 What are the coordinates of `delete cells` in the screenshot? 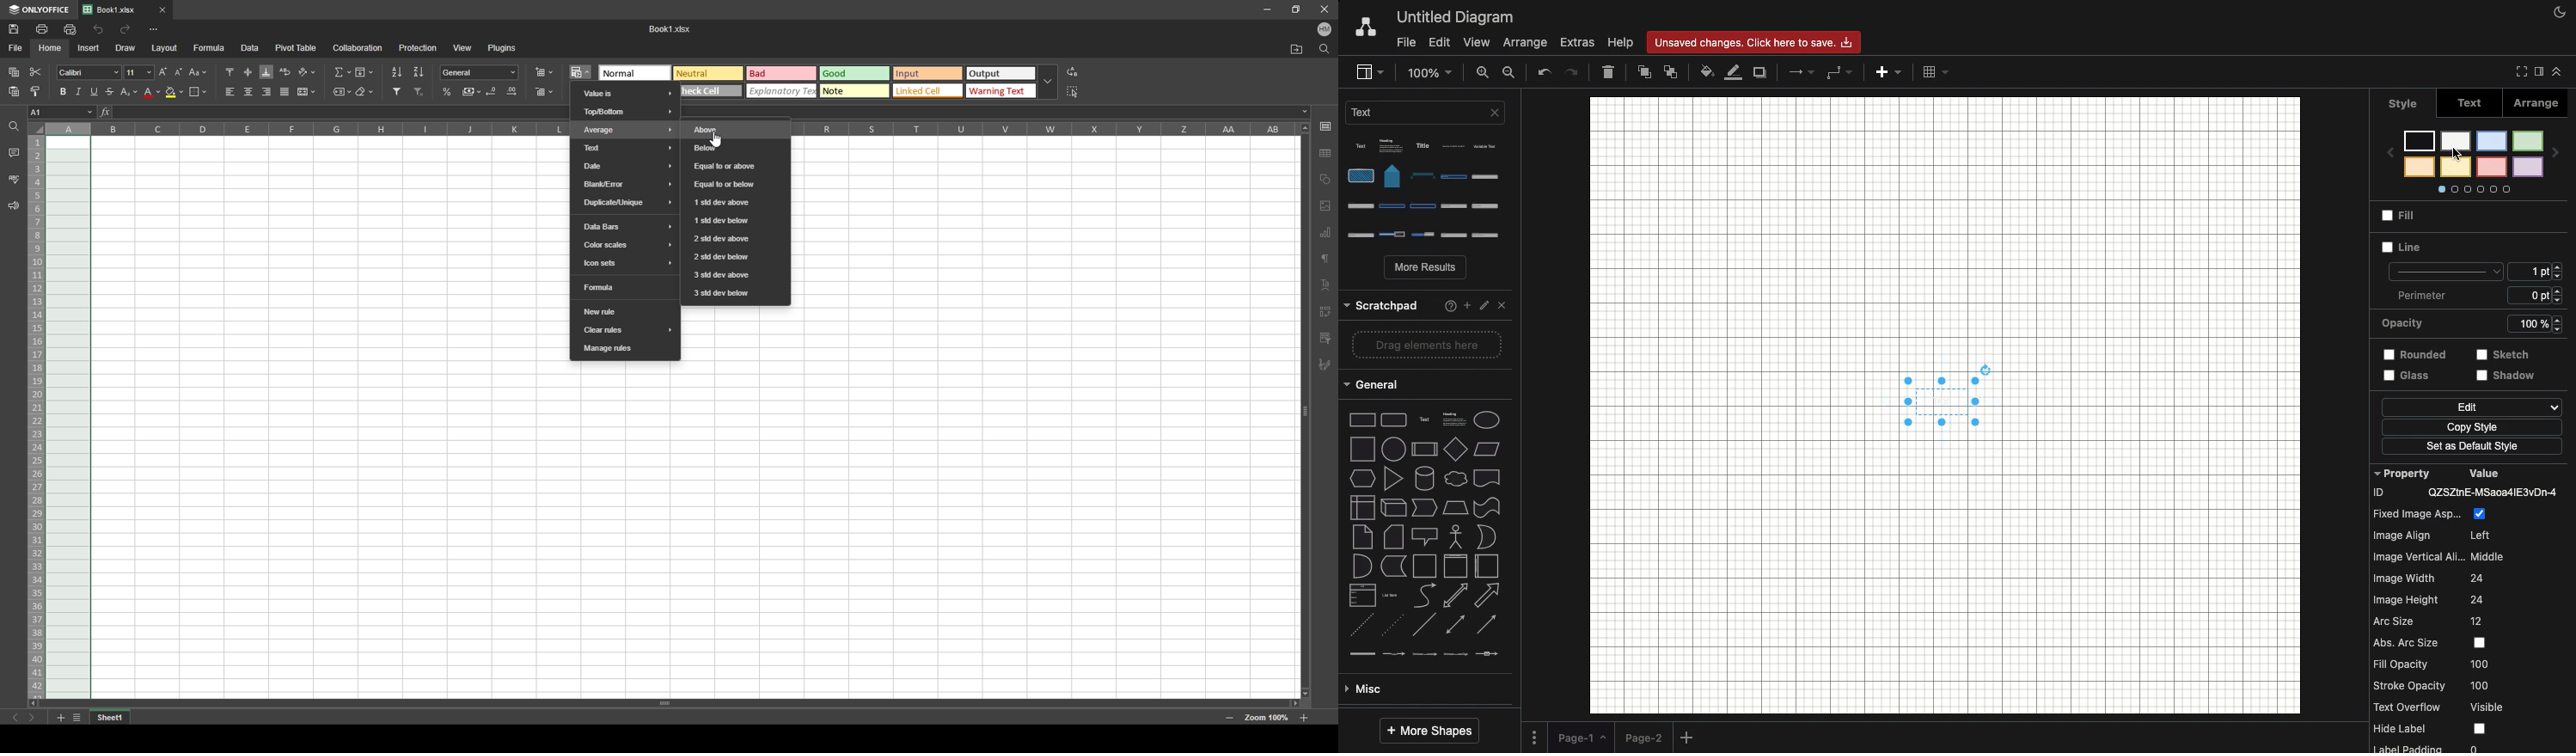 It's located at (544, 92).